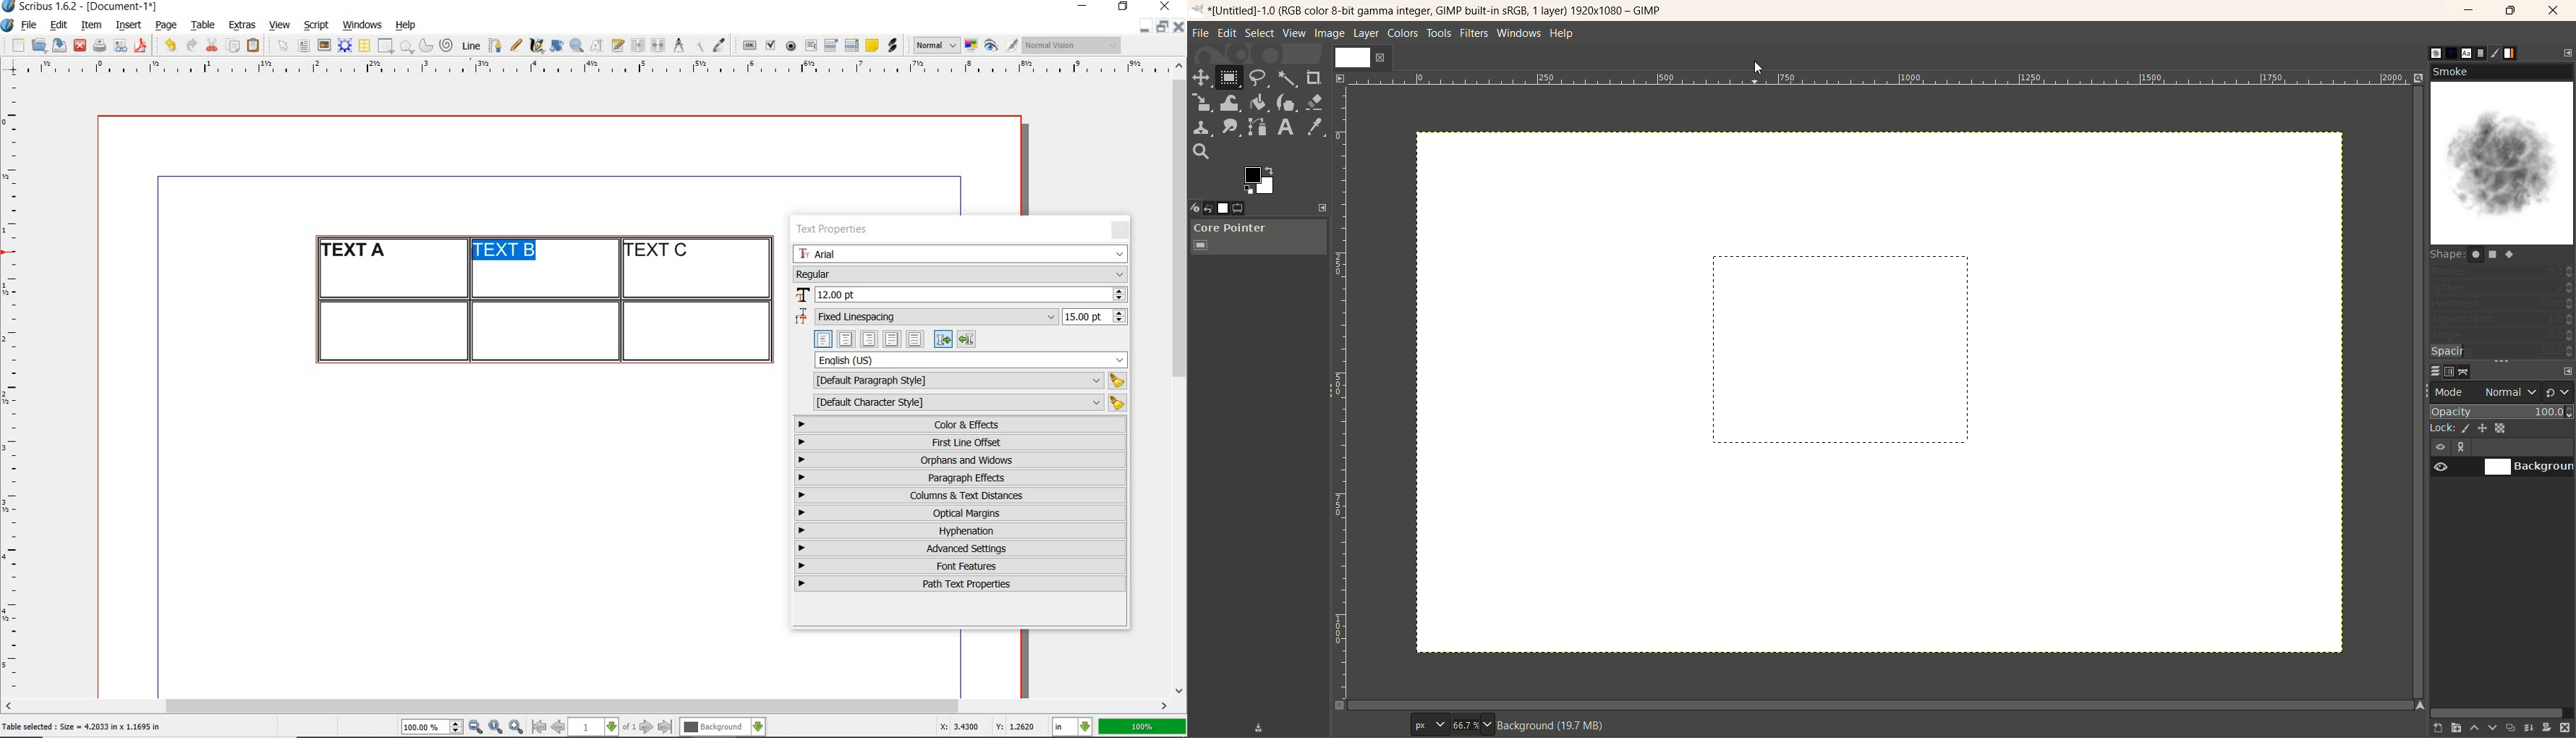 This screenshot has width=2576, height=756. What do you see at coordinates (516, 45) in the screenshot?
I see `freehand line` at bounding box center [516, 45].